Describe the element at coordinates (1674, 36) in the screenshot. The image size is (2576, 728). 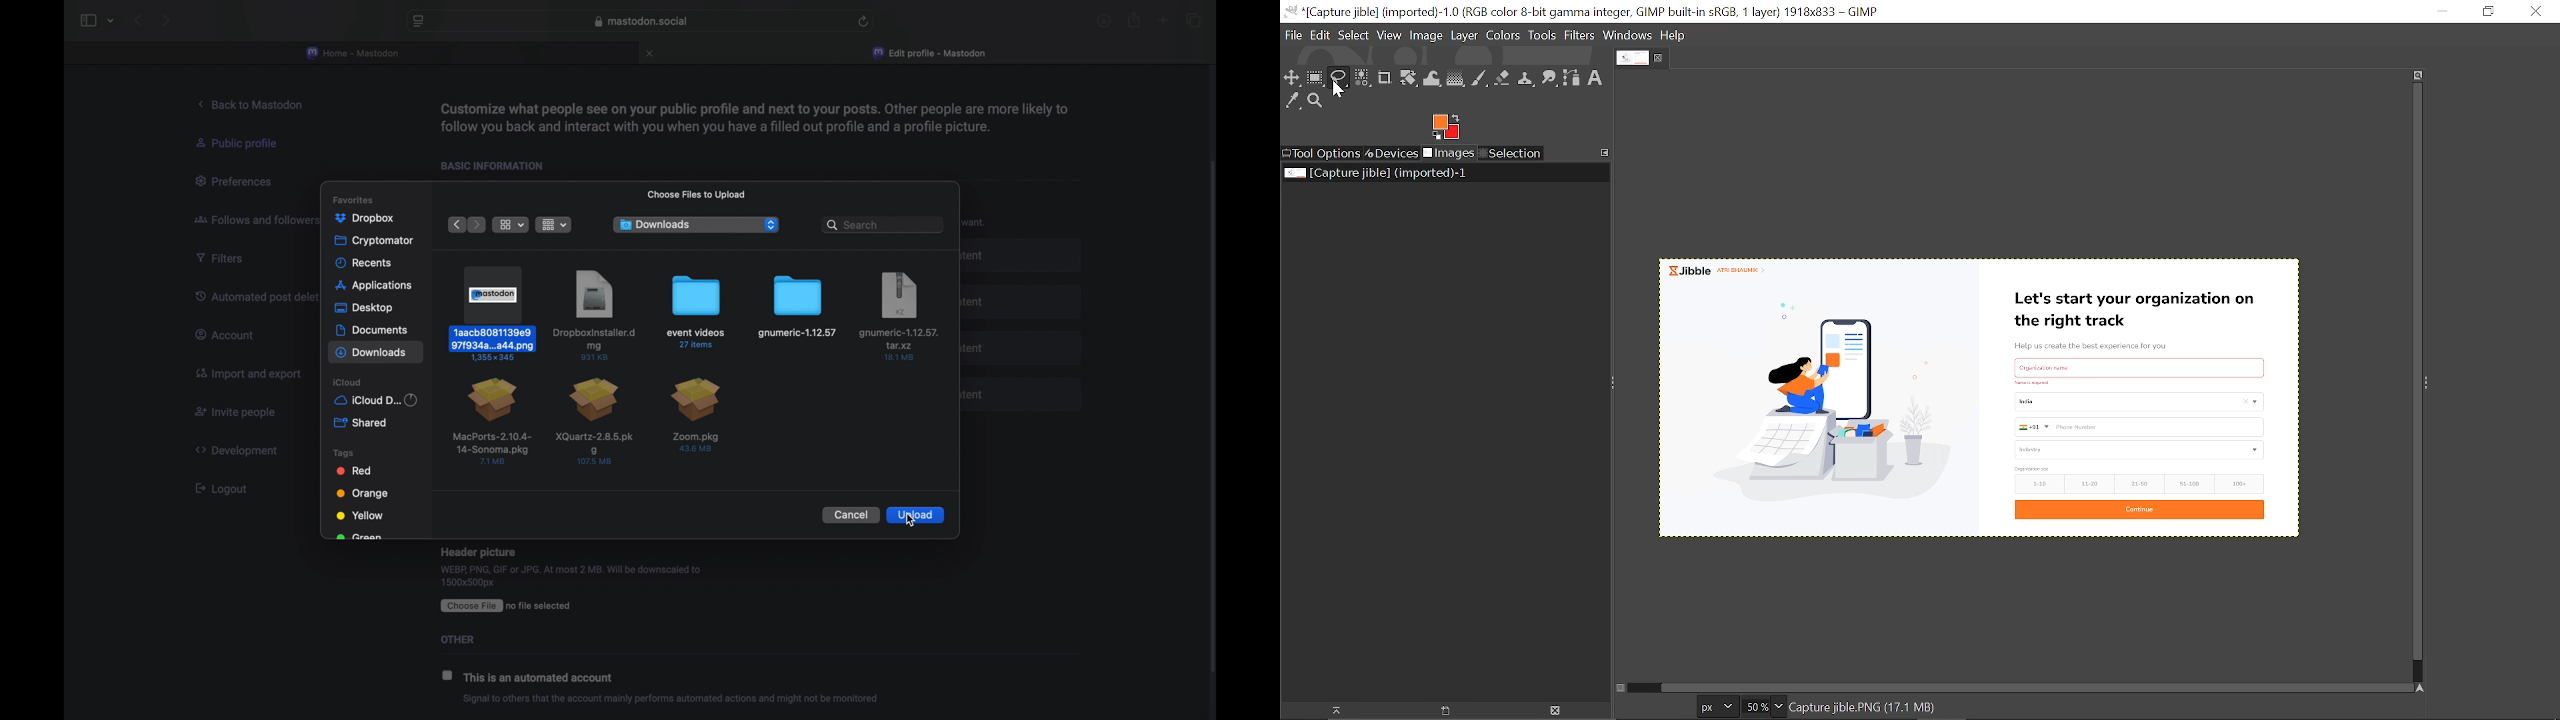
I see `Help` at that location.